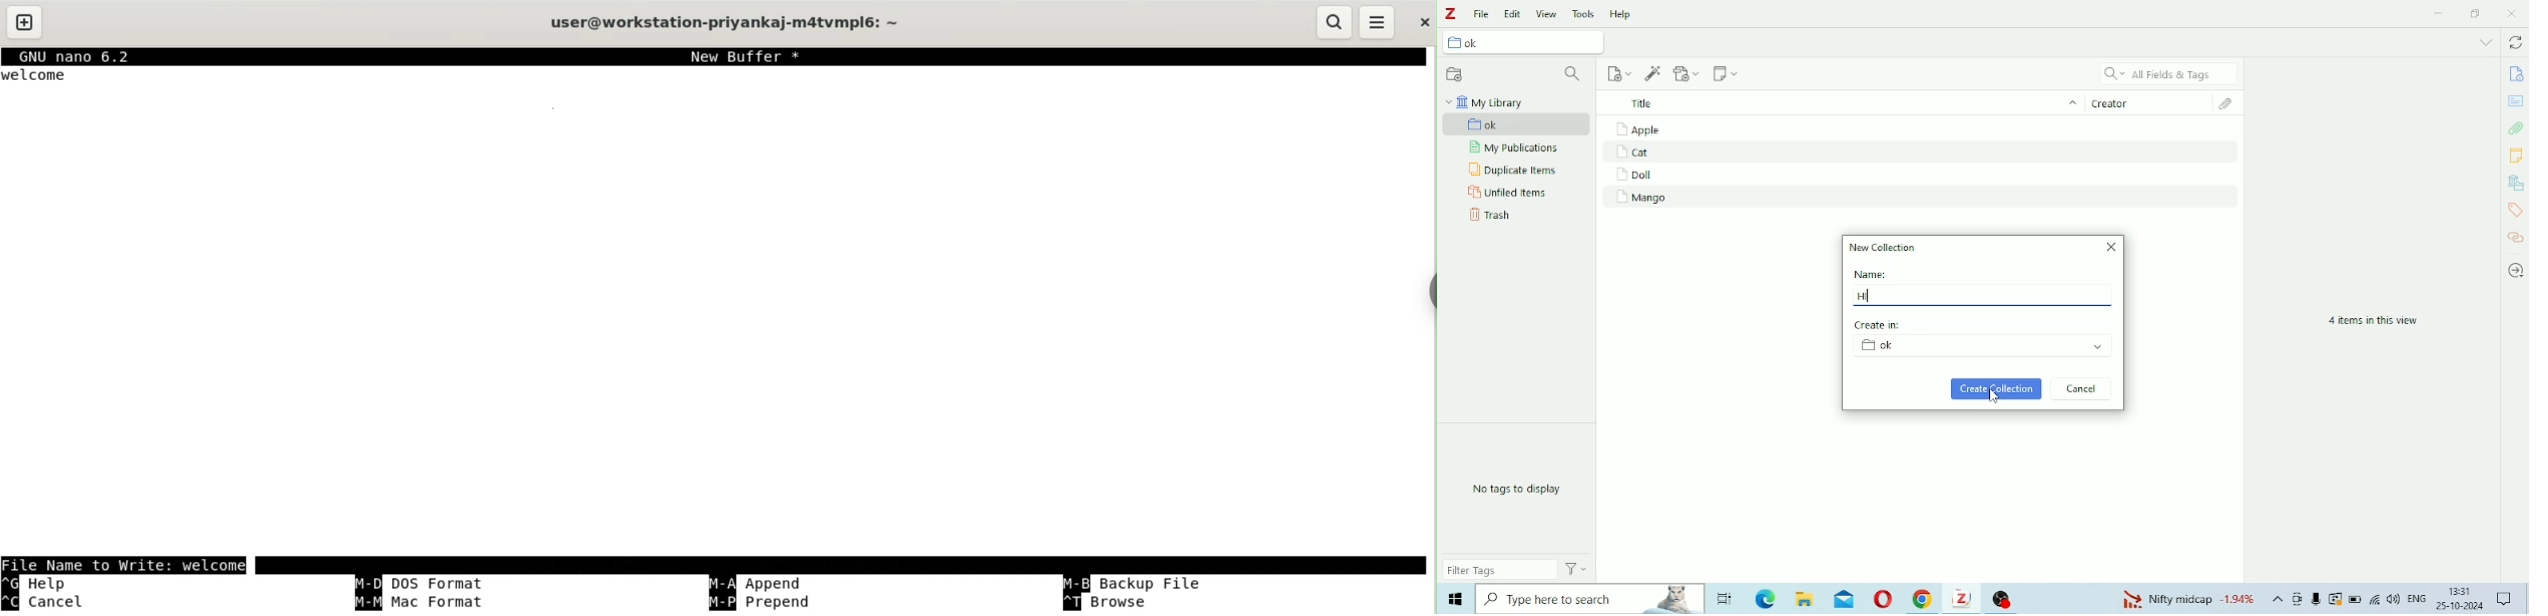 The height and width of the screenshot is (616, 2548). What do you see at coordinates (1844, 598) in the screenshot?
I see `Mail` at bounding box center [1844, 598].